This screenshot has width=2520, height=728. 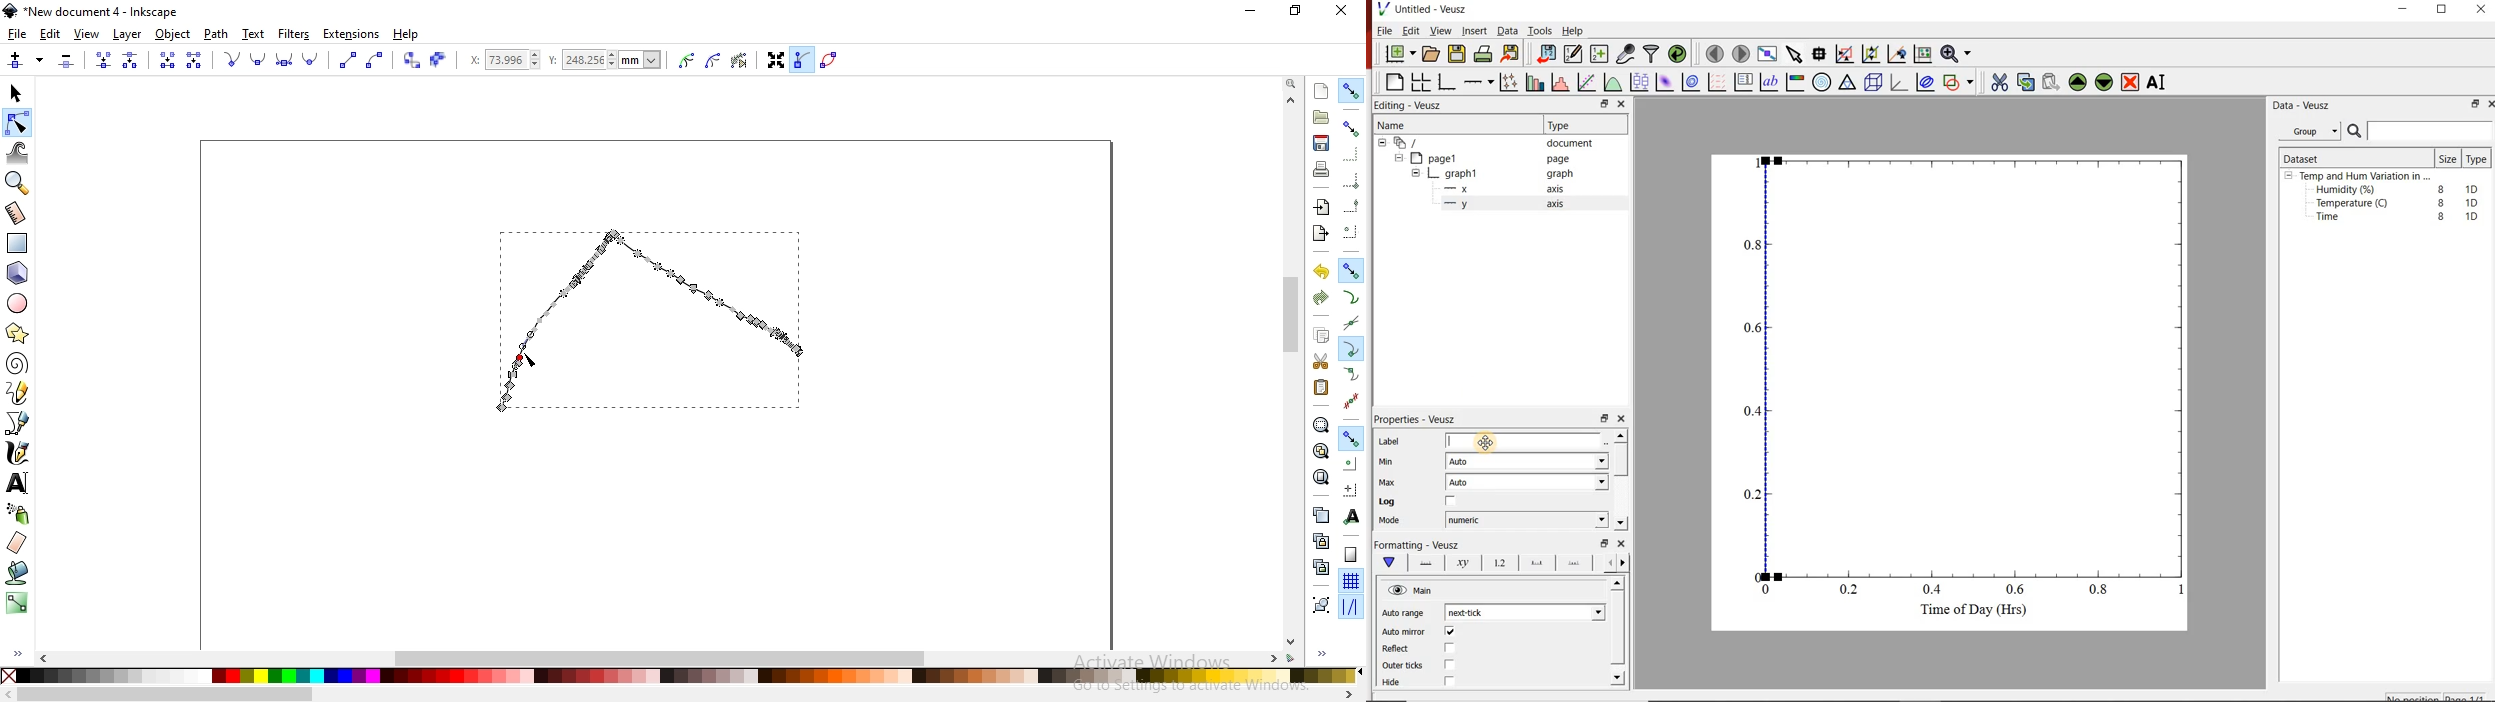 What do you see at coordinates (67, 61) in the screenshot?
I see `delete selected nodes` at bounding box center [67, 61].